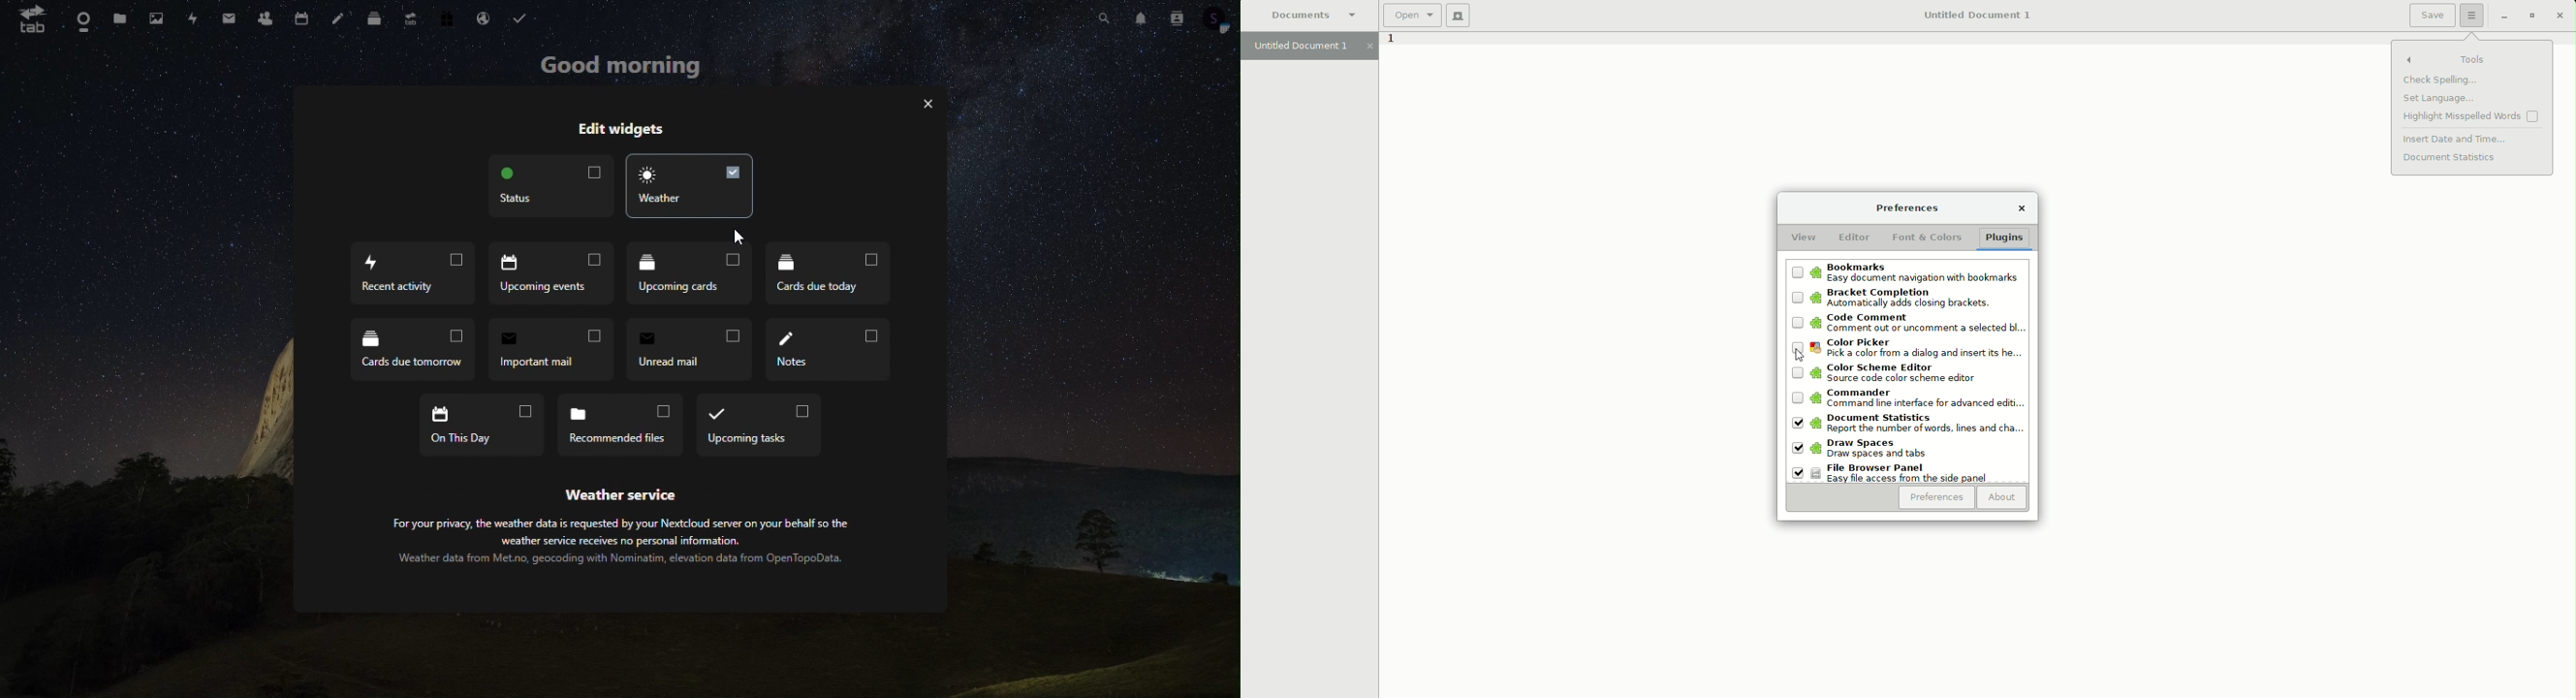 This screenshot has width=2576, height=700. Describe the element at coordinates (195, 20) in the screenshot. I see `activity` at that location.